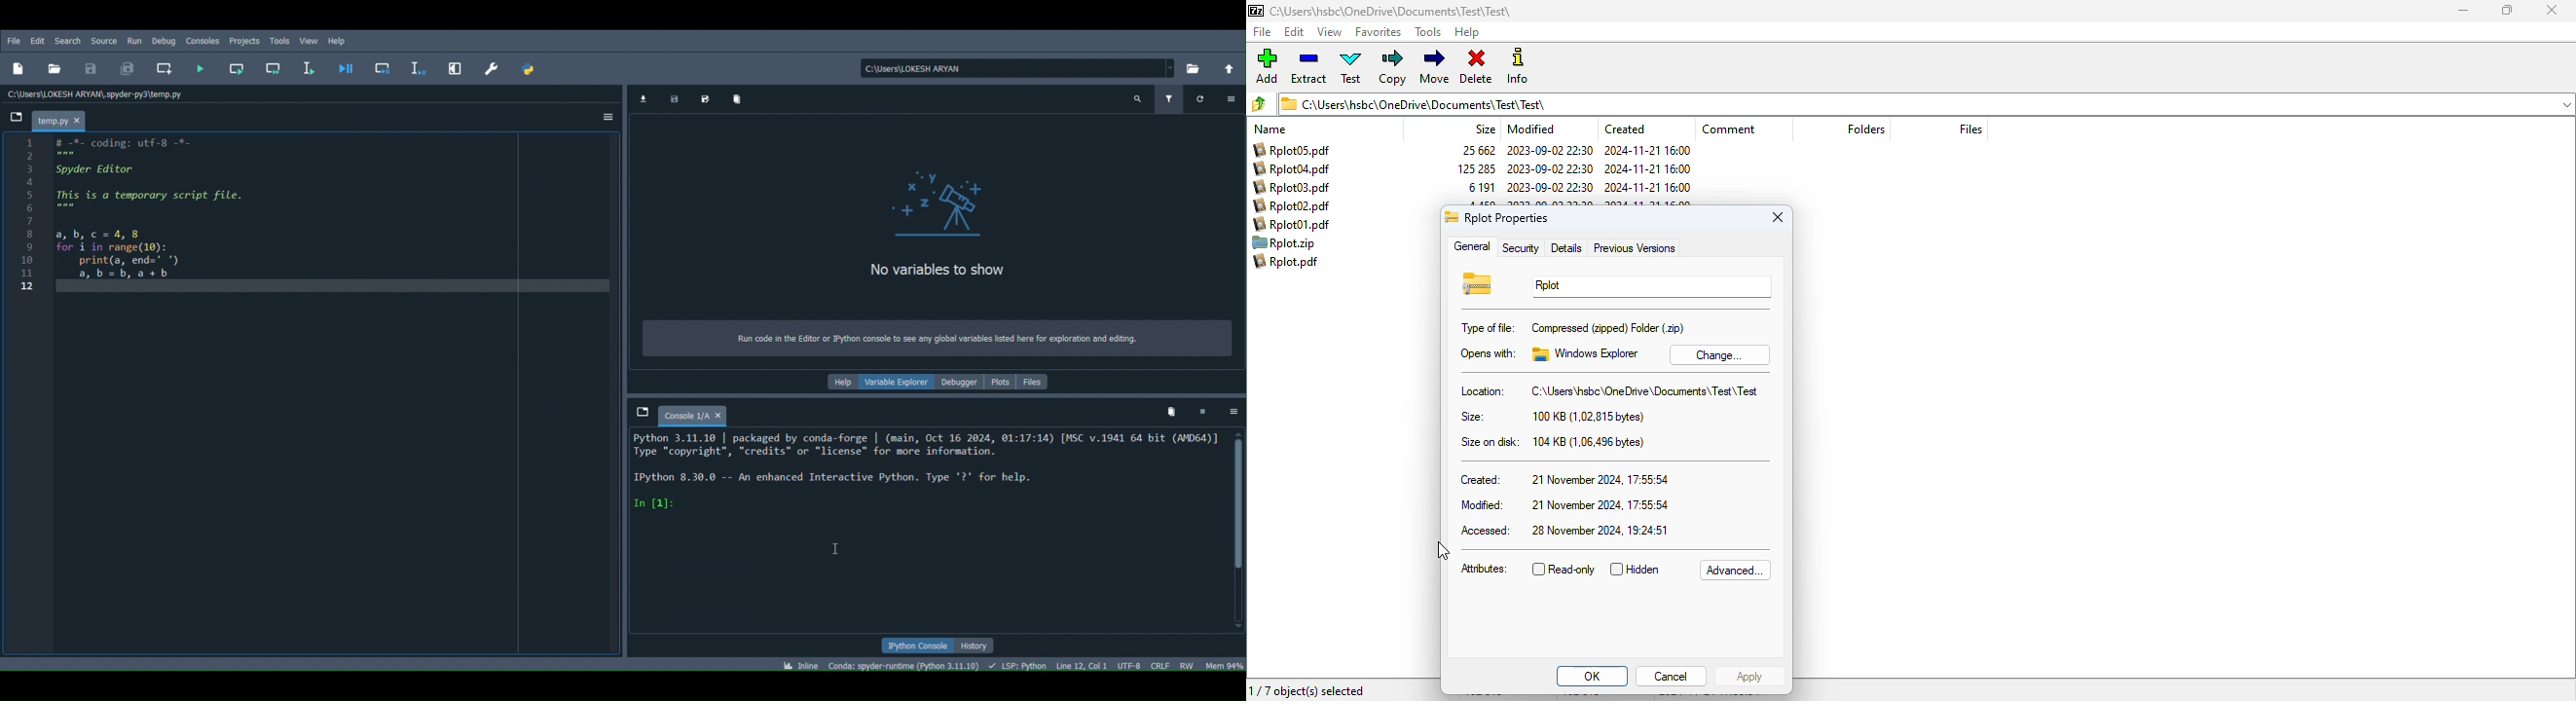  I want to click on Rplot03.pdf 6191 2023-09-02 22:30 2024-11-21 16:00, so click(1474, 187).